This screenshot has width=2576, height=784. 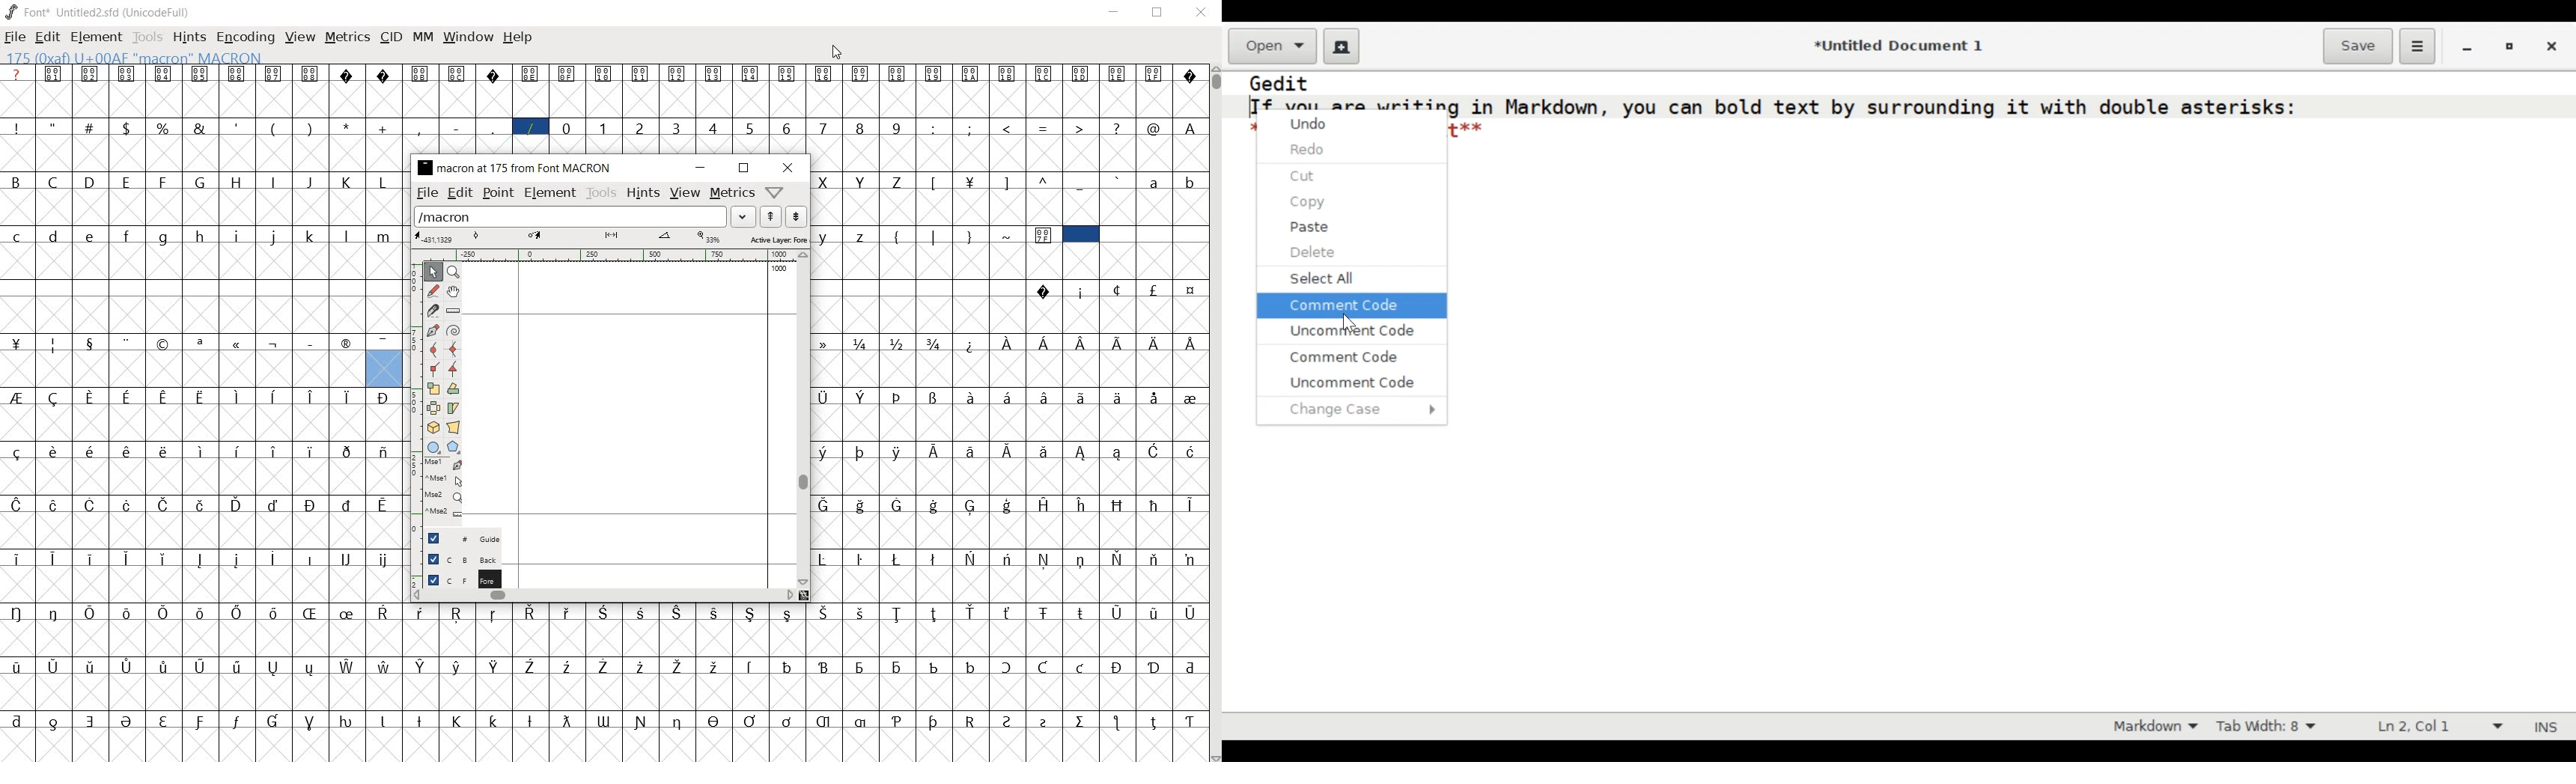 I want to click on Symbol, so click(x=1191, y=290).